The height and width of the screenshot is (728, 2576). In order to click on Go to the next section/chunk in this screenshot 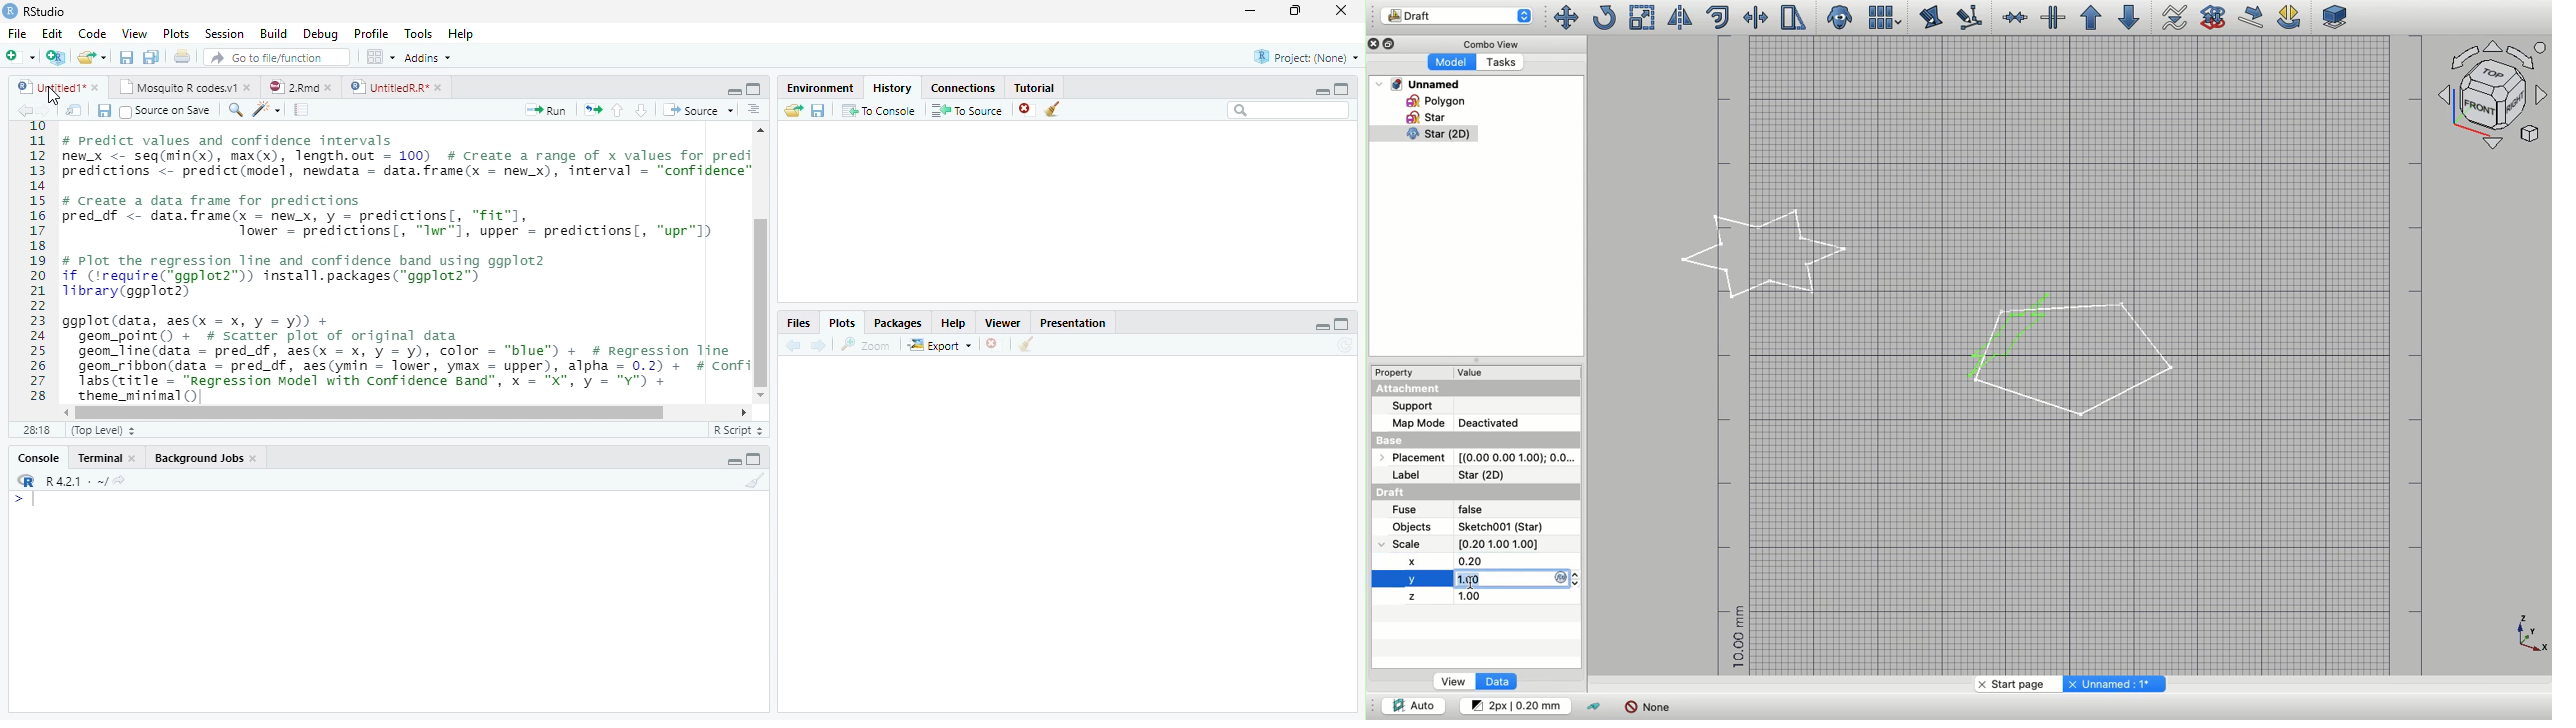, I will do `click(642, 111)`.